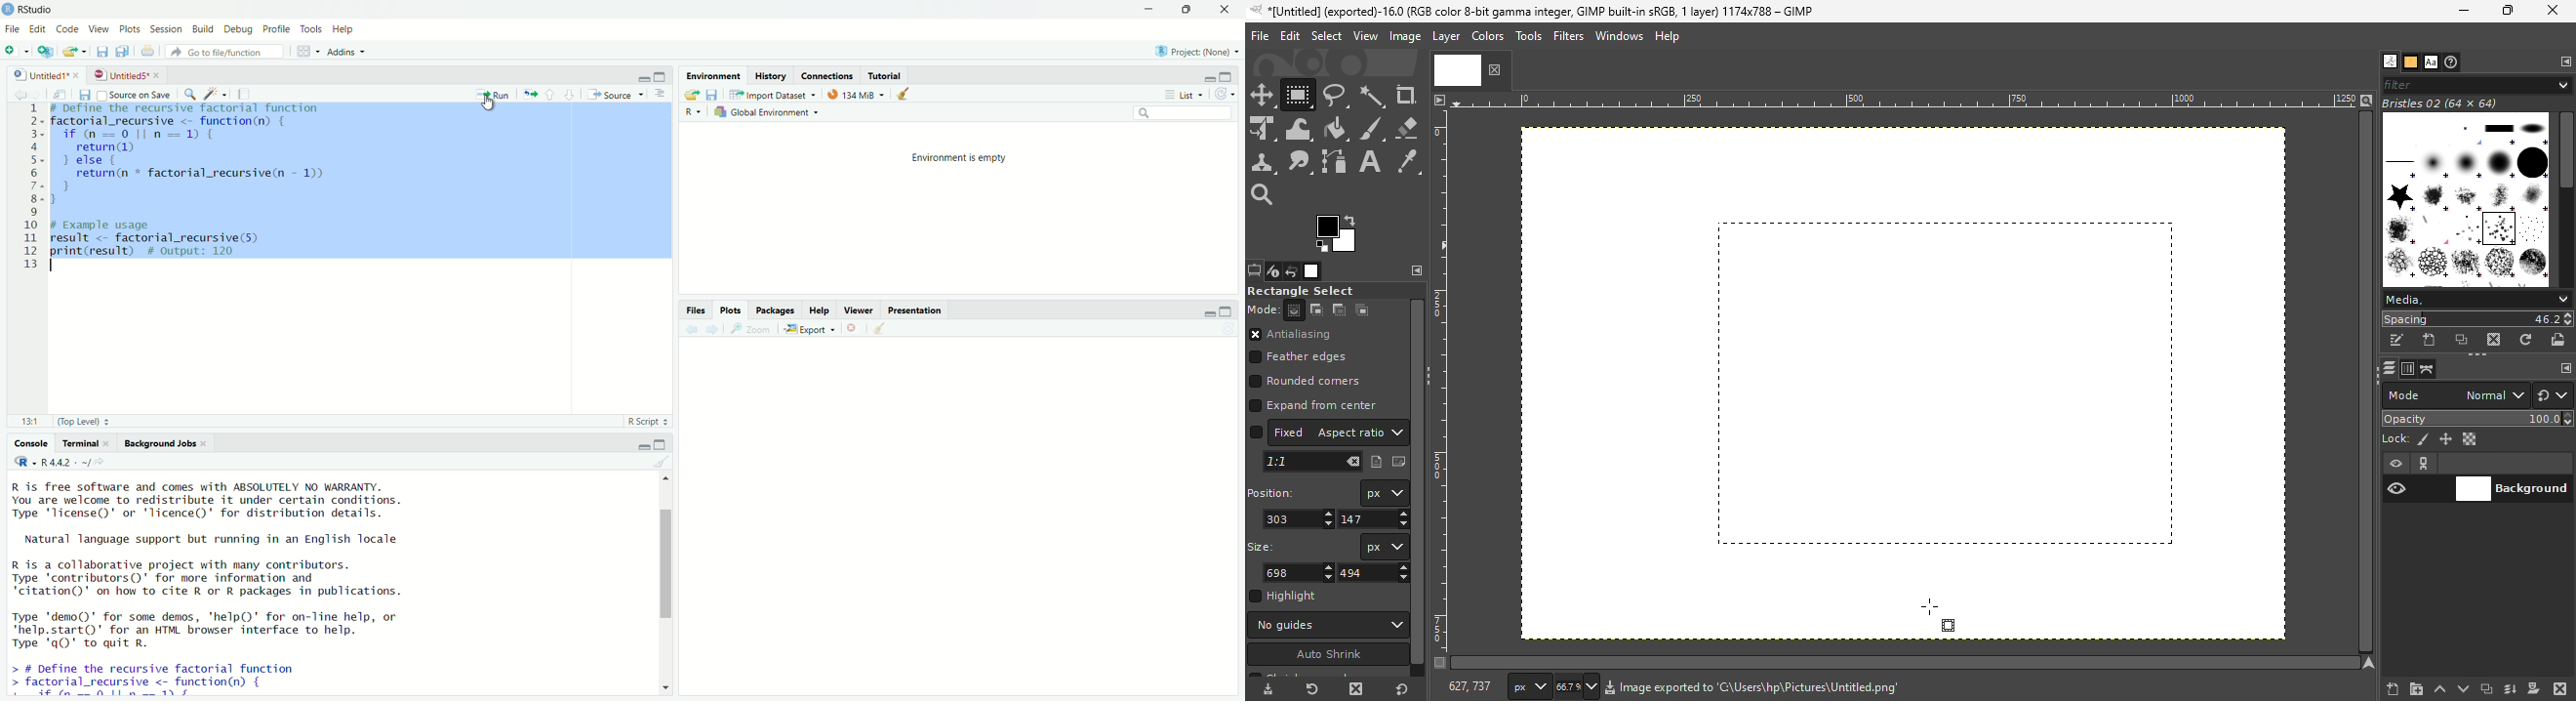 This screenshot has width=2576, height=728. Describe the element at coordinates (668, 462) in the screenshot. I see `Clear console (Ctrl +L)` at that location.